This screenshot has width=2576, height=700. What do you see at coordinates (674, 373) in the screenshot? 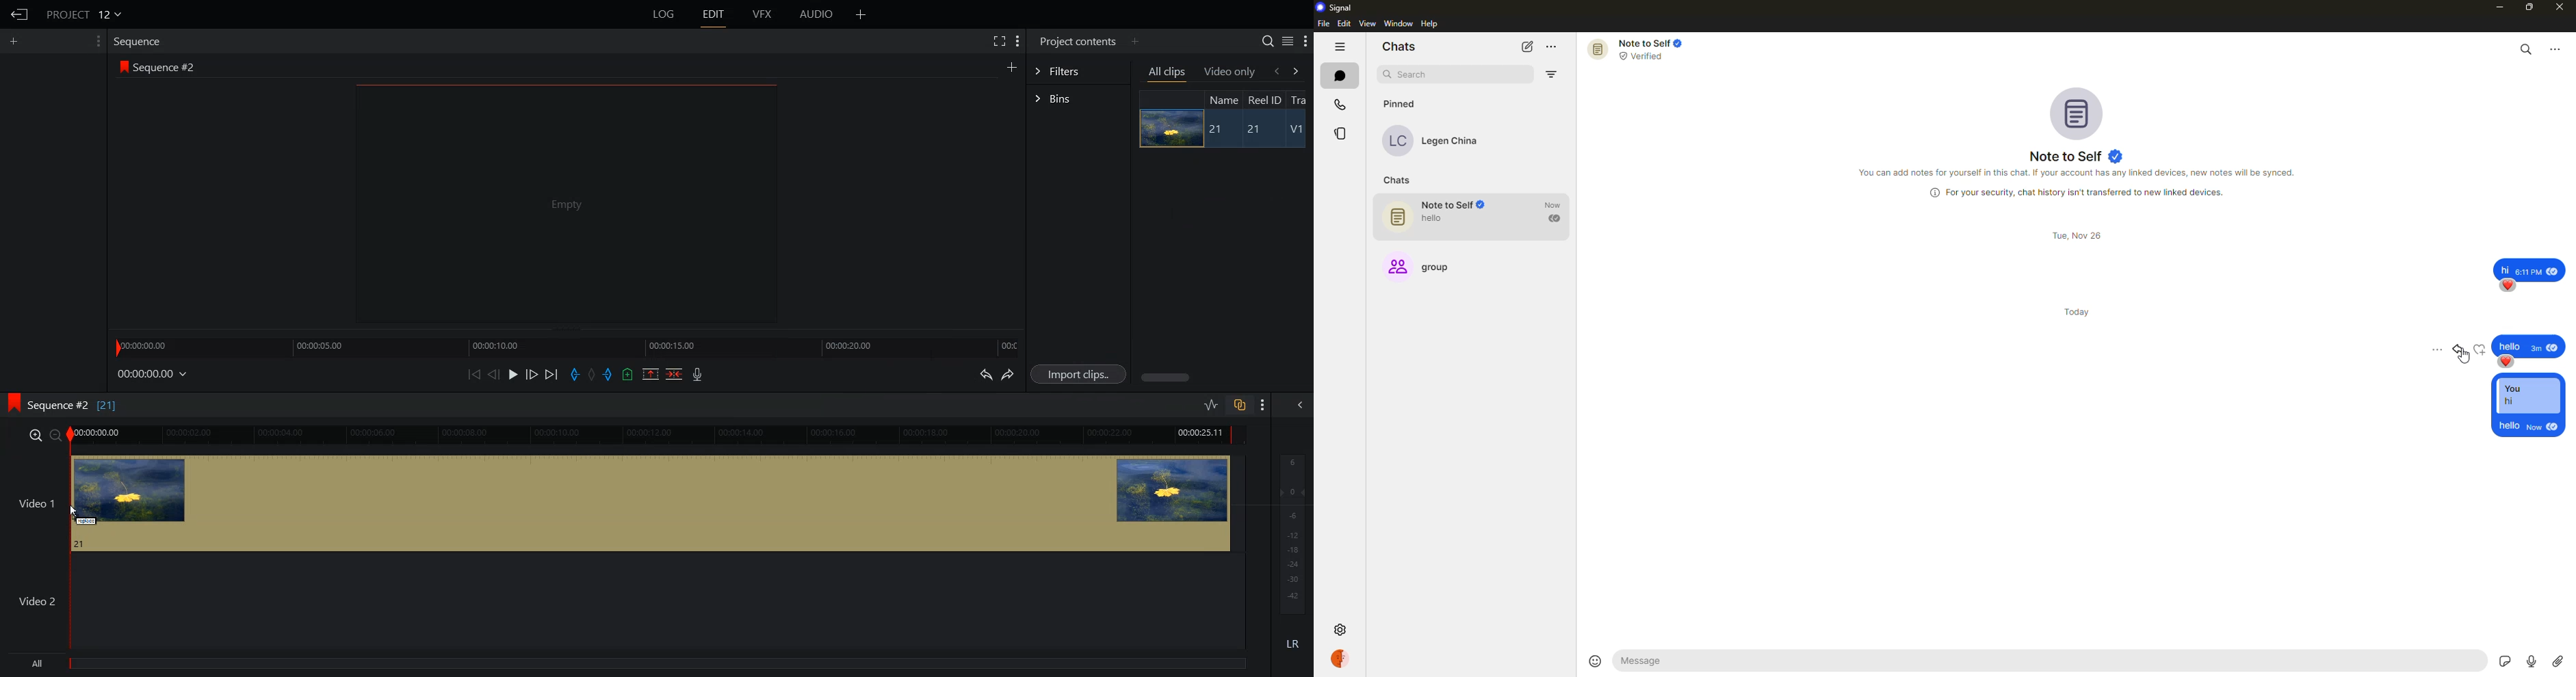
I see `Delete` at bounding box center [674, 373].